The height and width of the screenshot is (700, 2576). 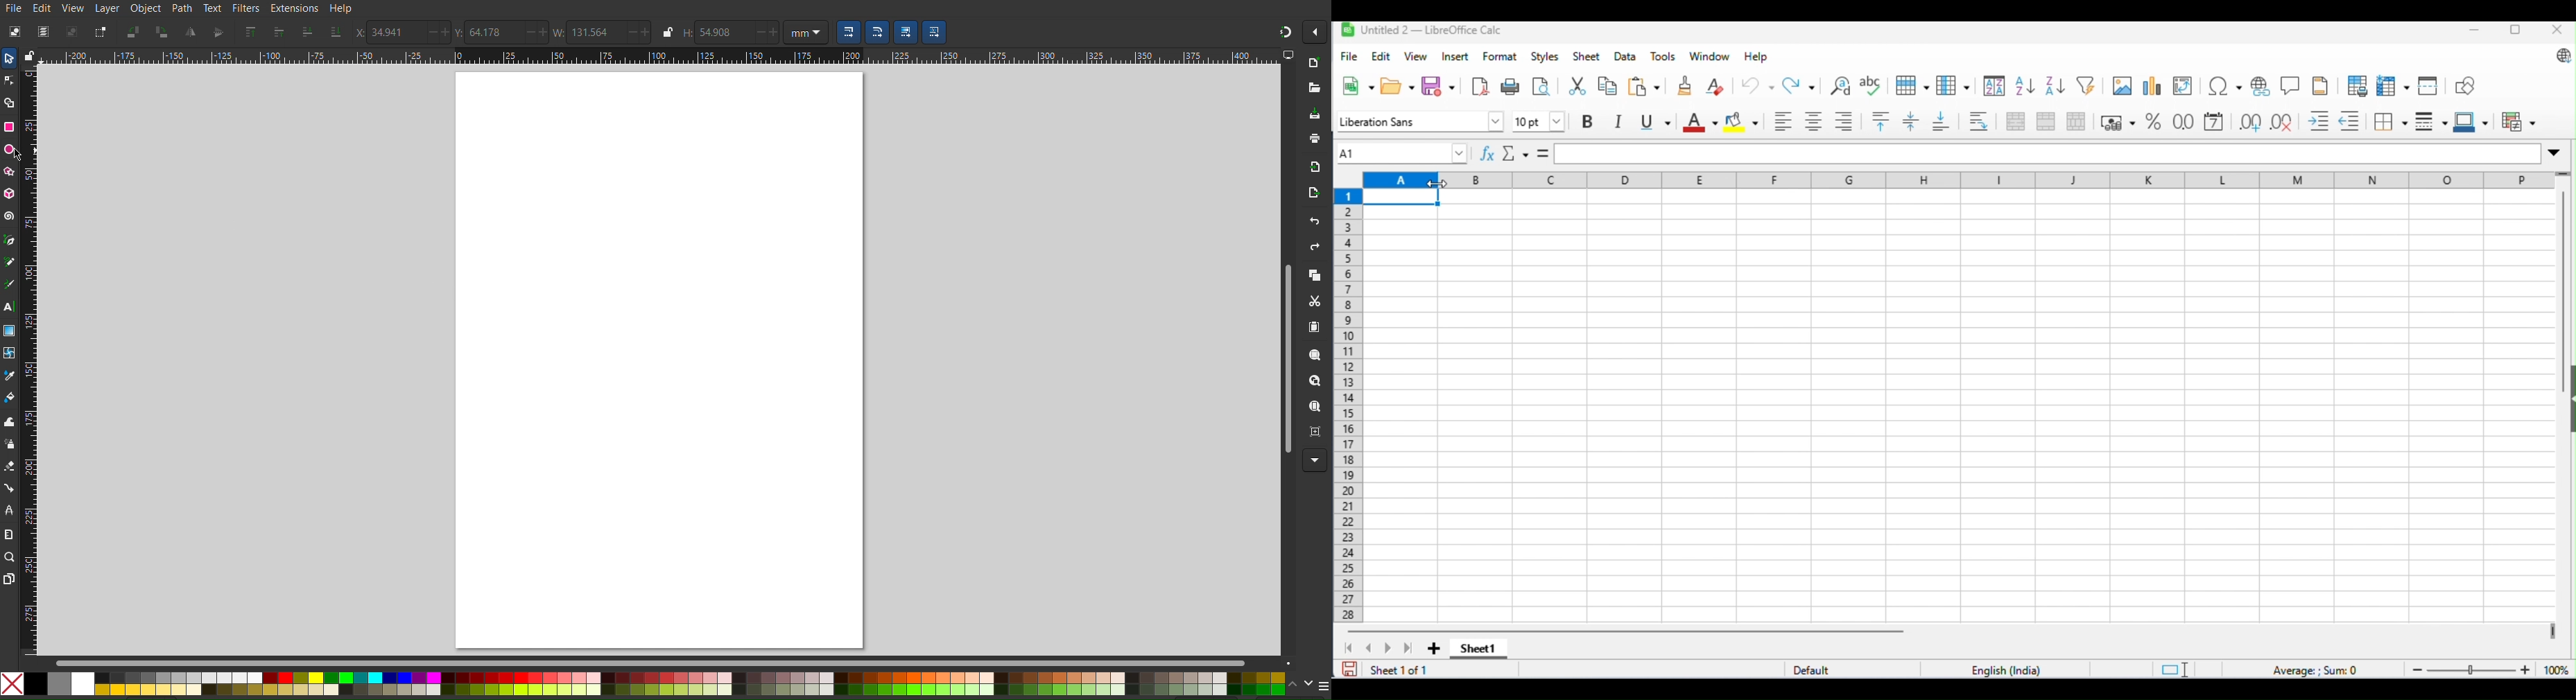 What do you see at coordinates (340, 8) in the screenshot?
I see `Help` at bounding box center [340, 8].